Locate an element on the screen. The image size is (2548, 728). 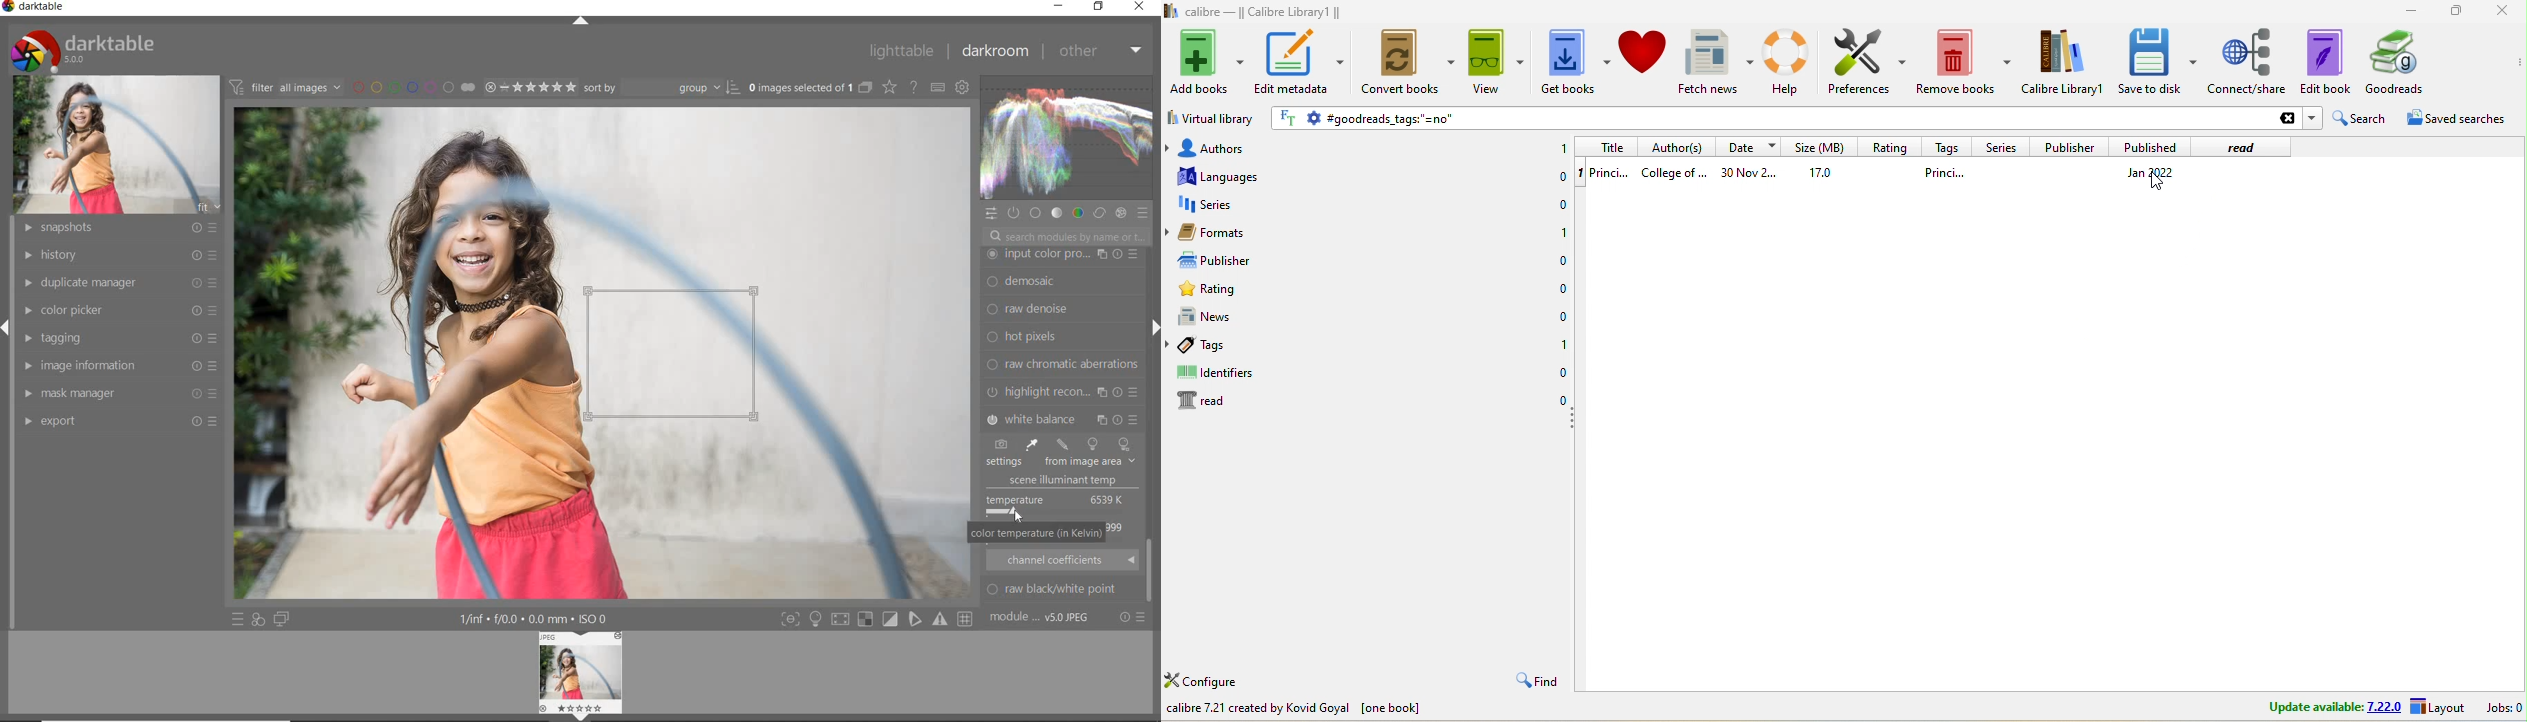
edit to book is located at coordinates (2325, 62).